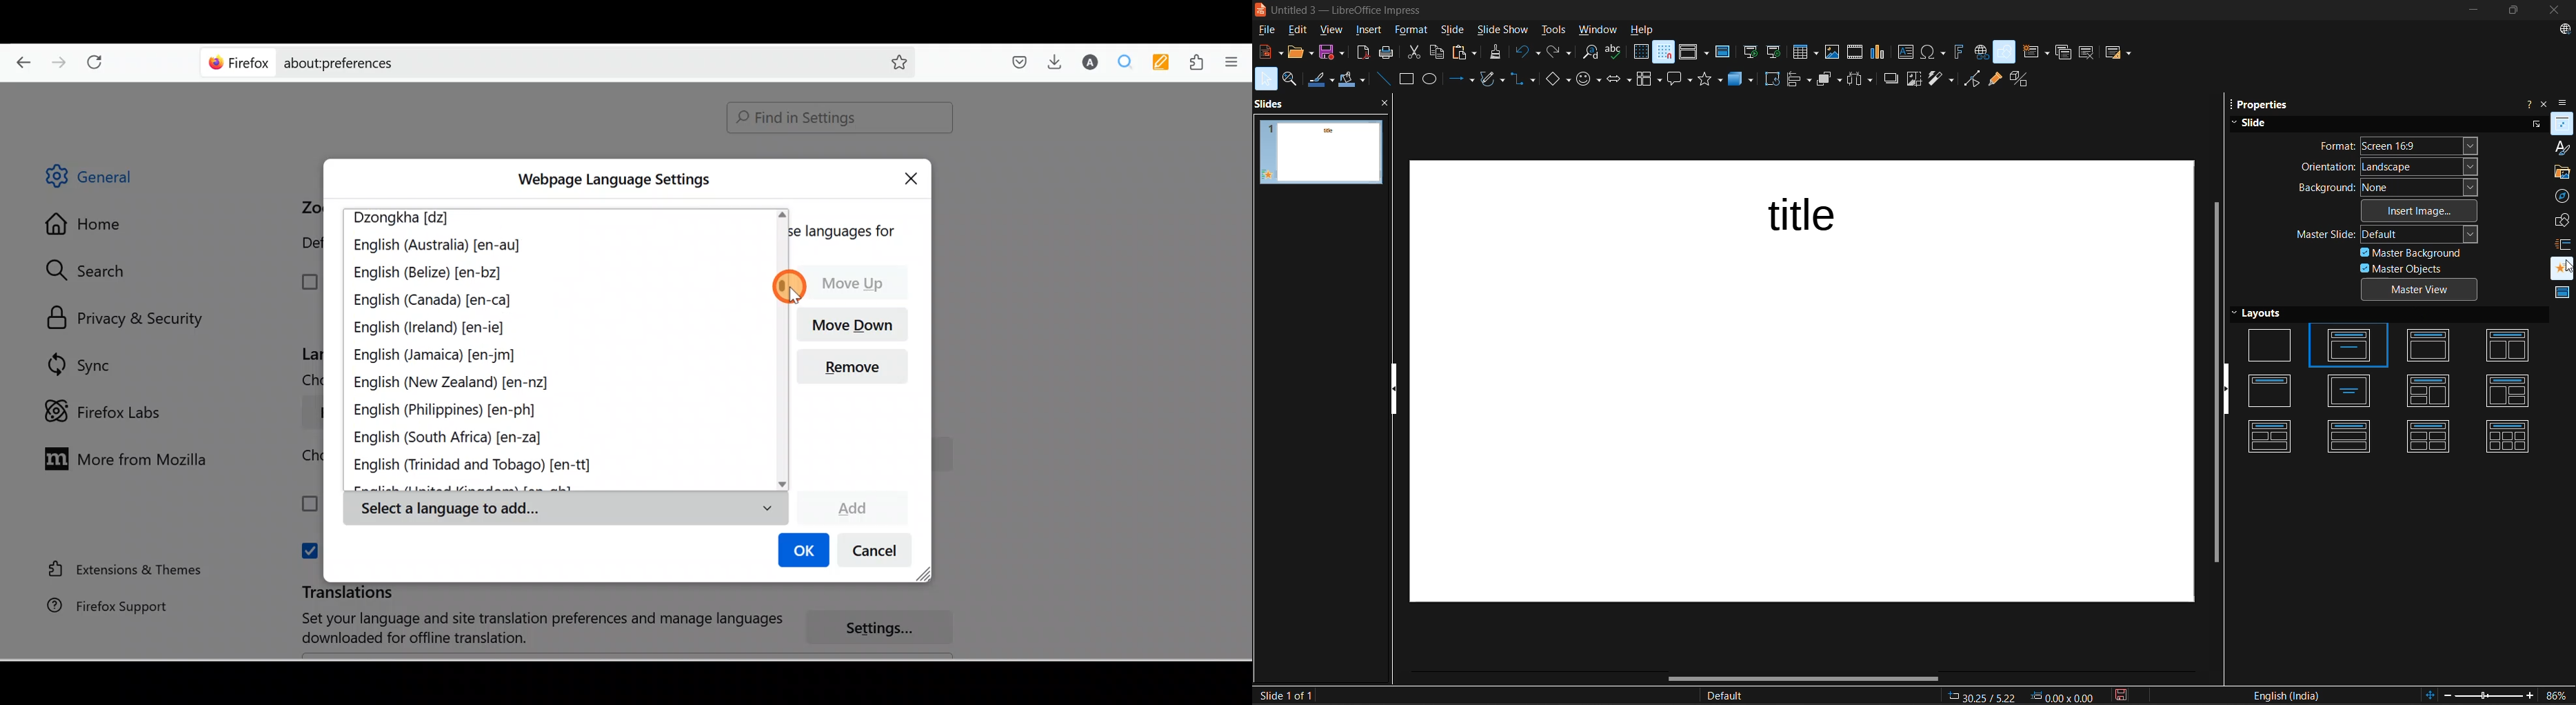 The image size is (2576, 728). I want to click on More from Mozilla, so click(122, 458).